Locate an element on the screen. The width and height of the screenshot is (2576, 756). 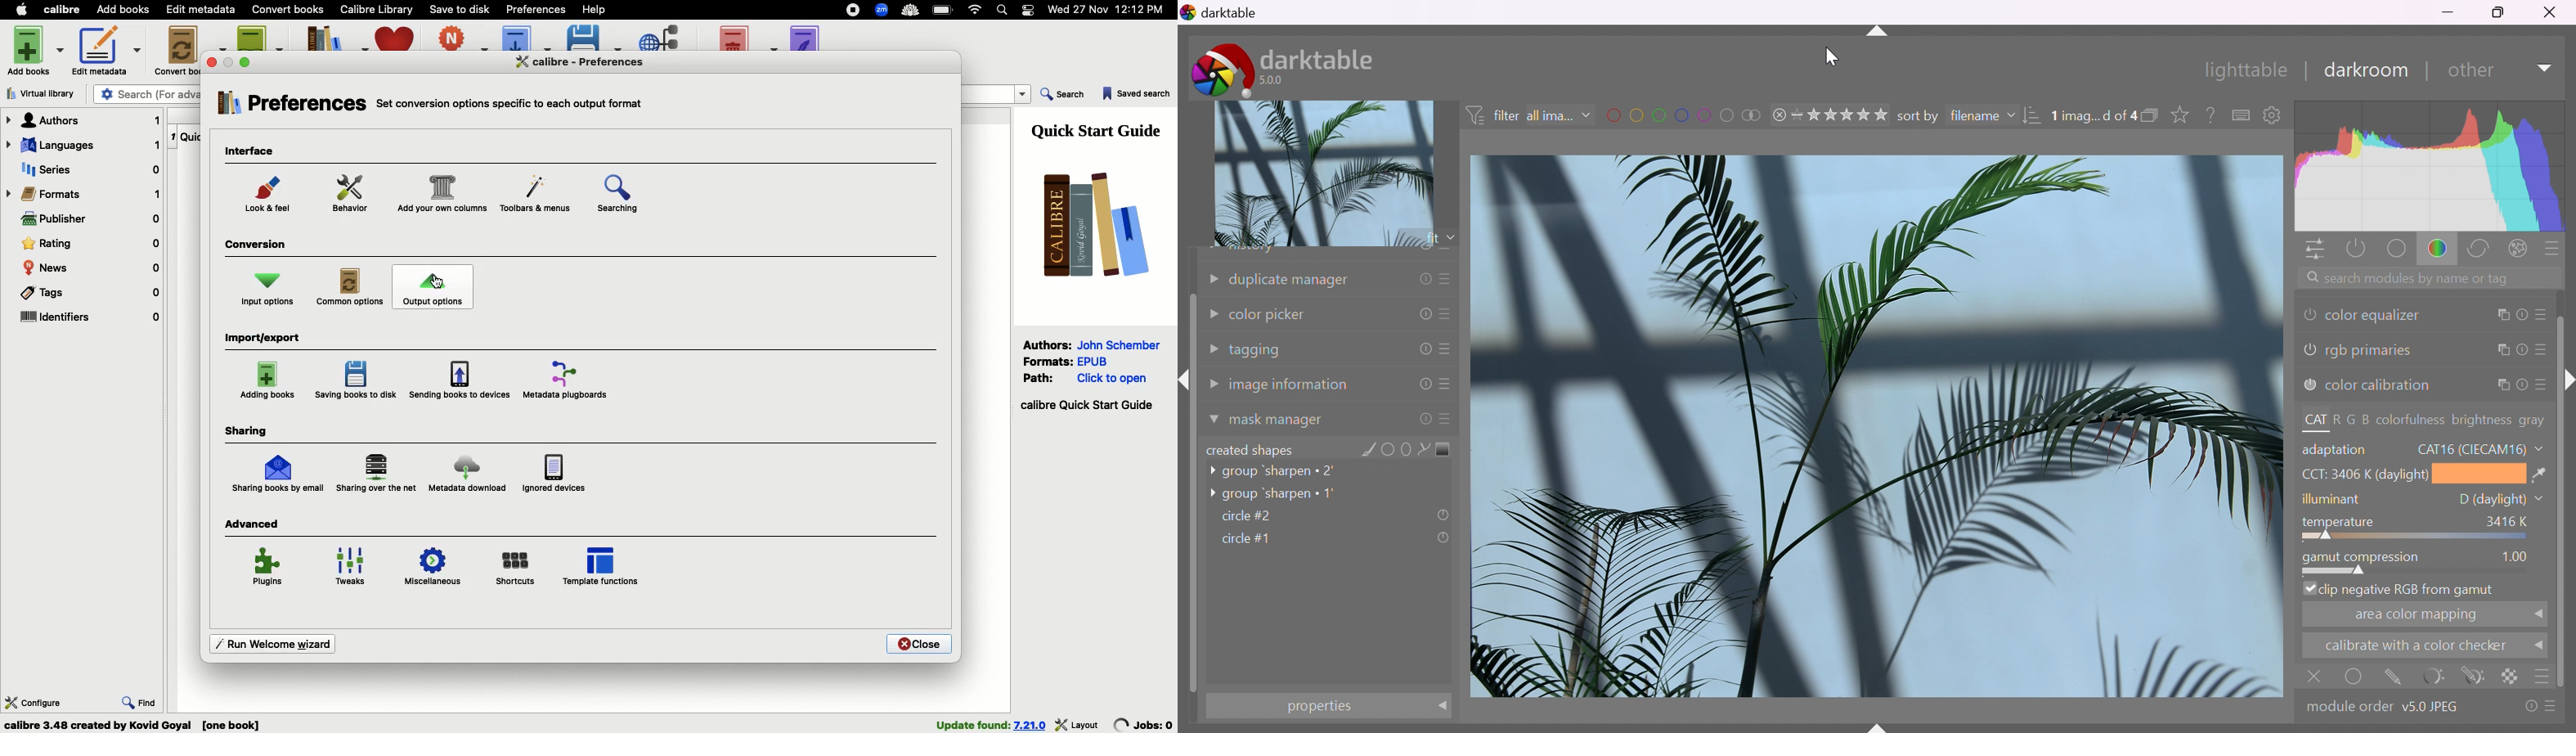
image information is located at coordinates (1328, 387).